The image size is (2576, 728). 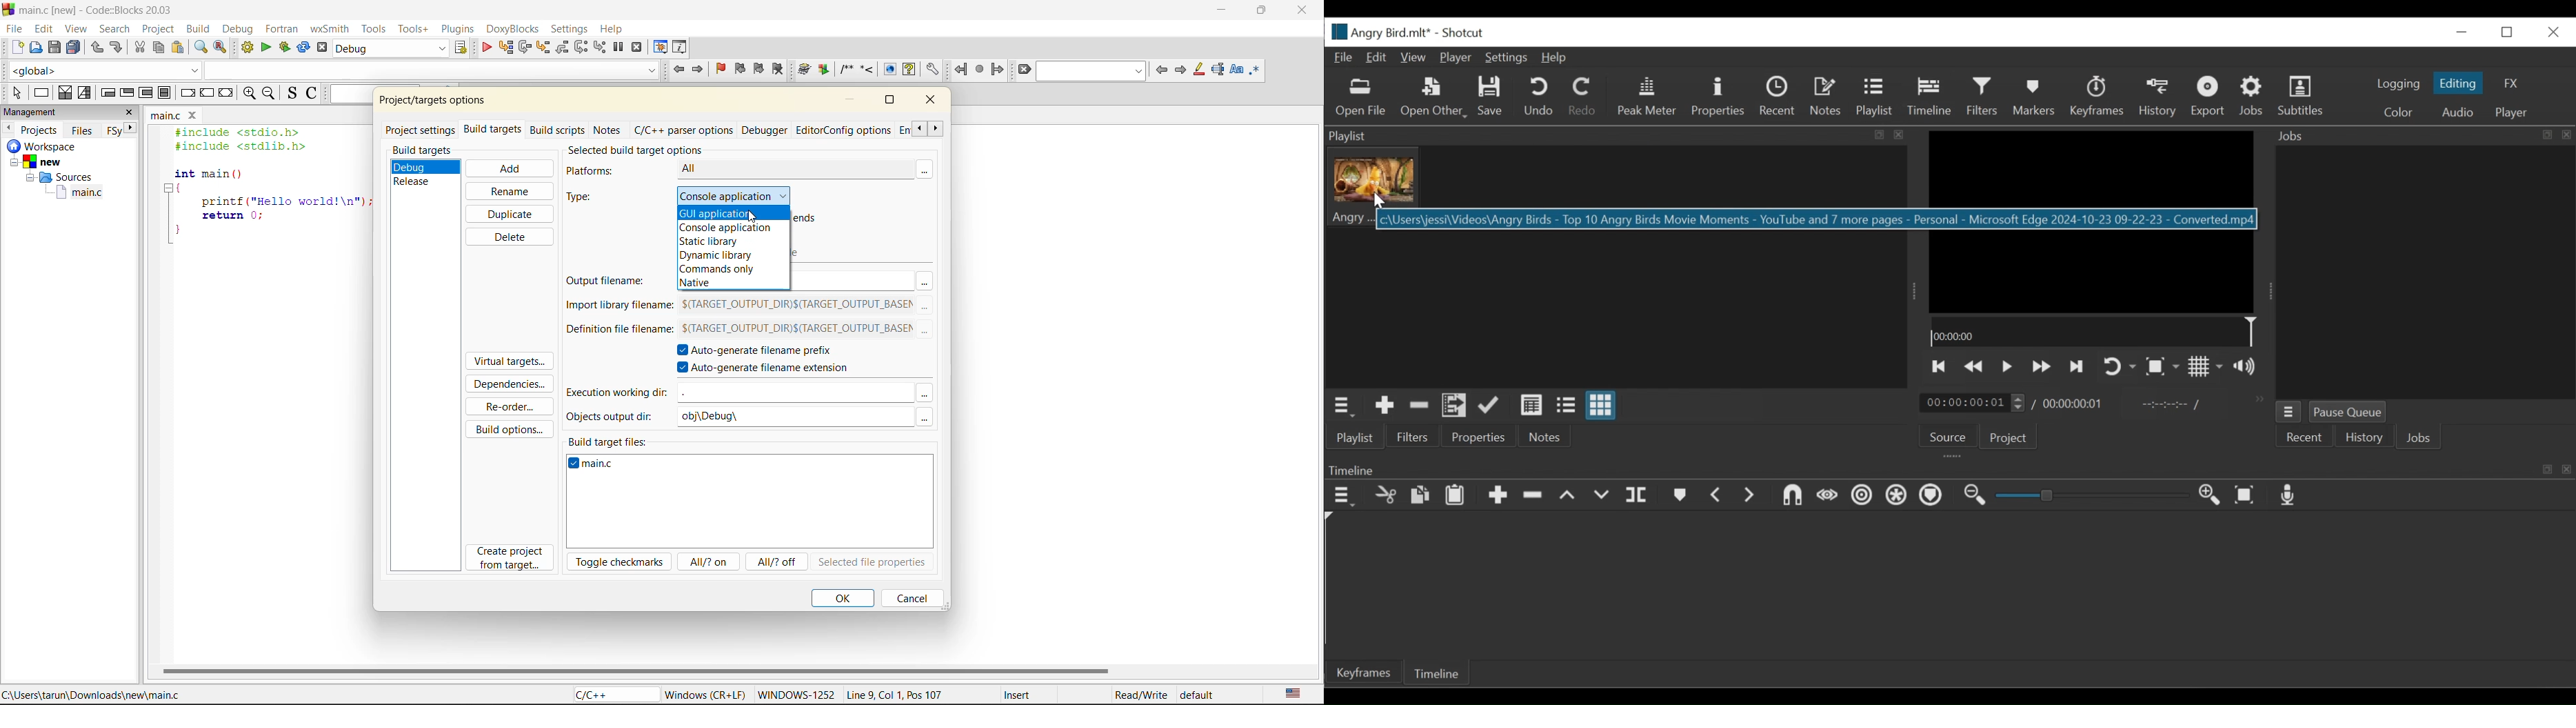 What do you see at coordinates (914, 694) in the screenshot?
I see `Line 9, Col 1, Pos 107` at bounding box center [914, 694].